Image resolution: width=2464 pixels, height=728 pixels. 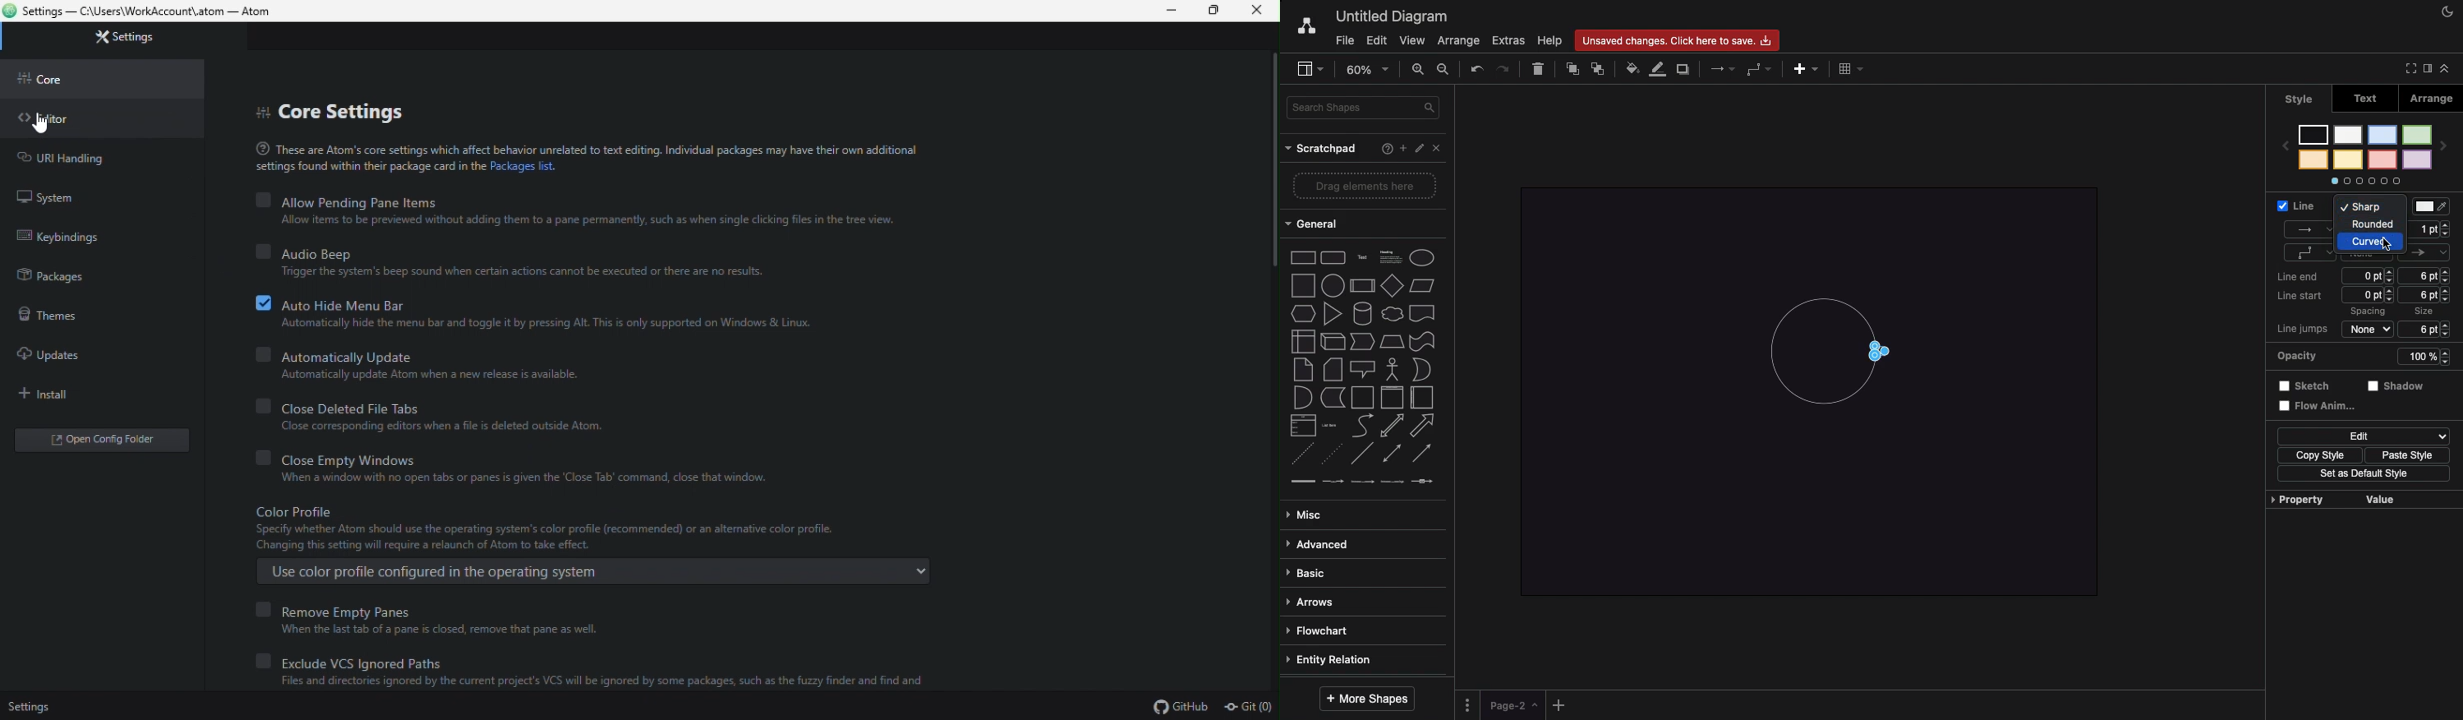 I want to click on When a window with no open tabs or panes is given the ‘Close Tab’ command, close that window., so click(x=531, y=479).